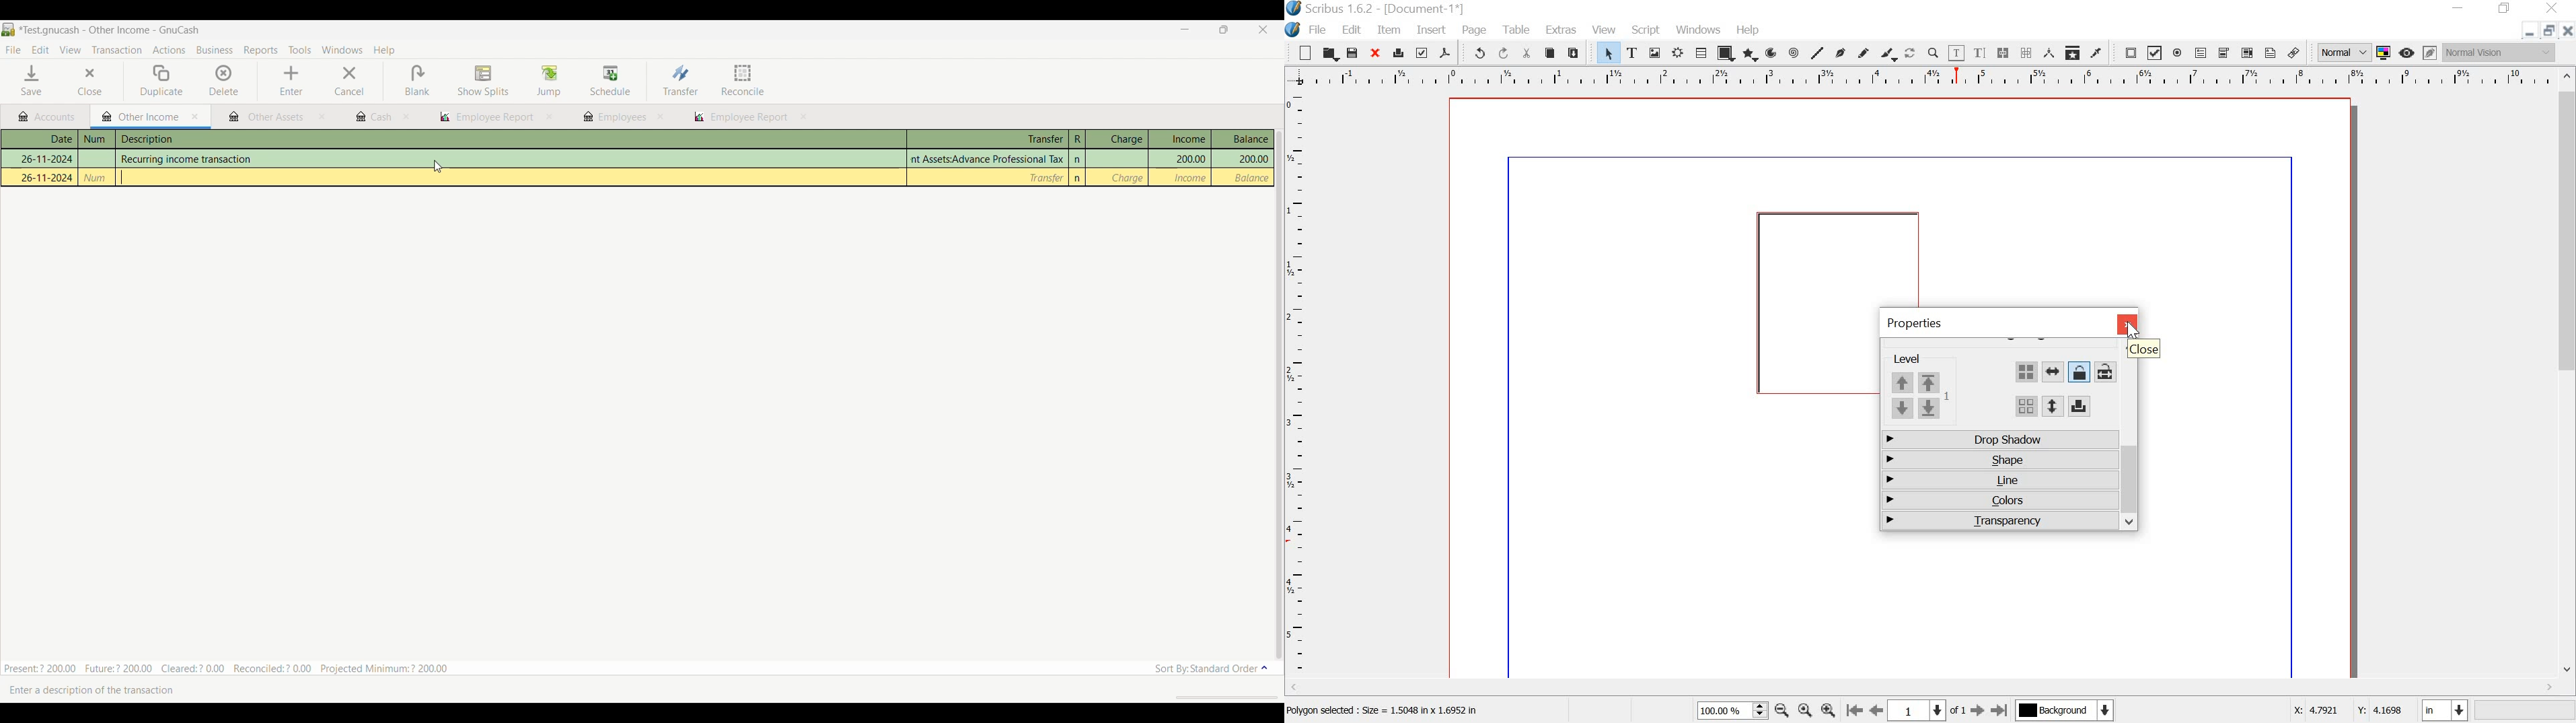 The image size is (2576, 728). Describe the element at coordinates (1261, 31) in the screenshot. I see `Close interface` at that location.